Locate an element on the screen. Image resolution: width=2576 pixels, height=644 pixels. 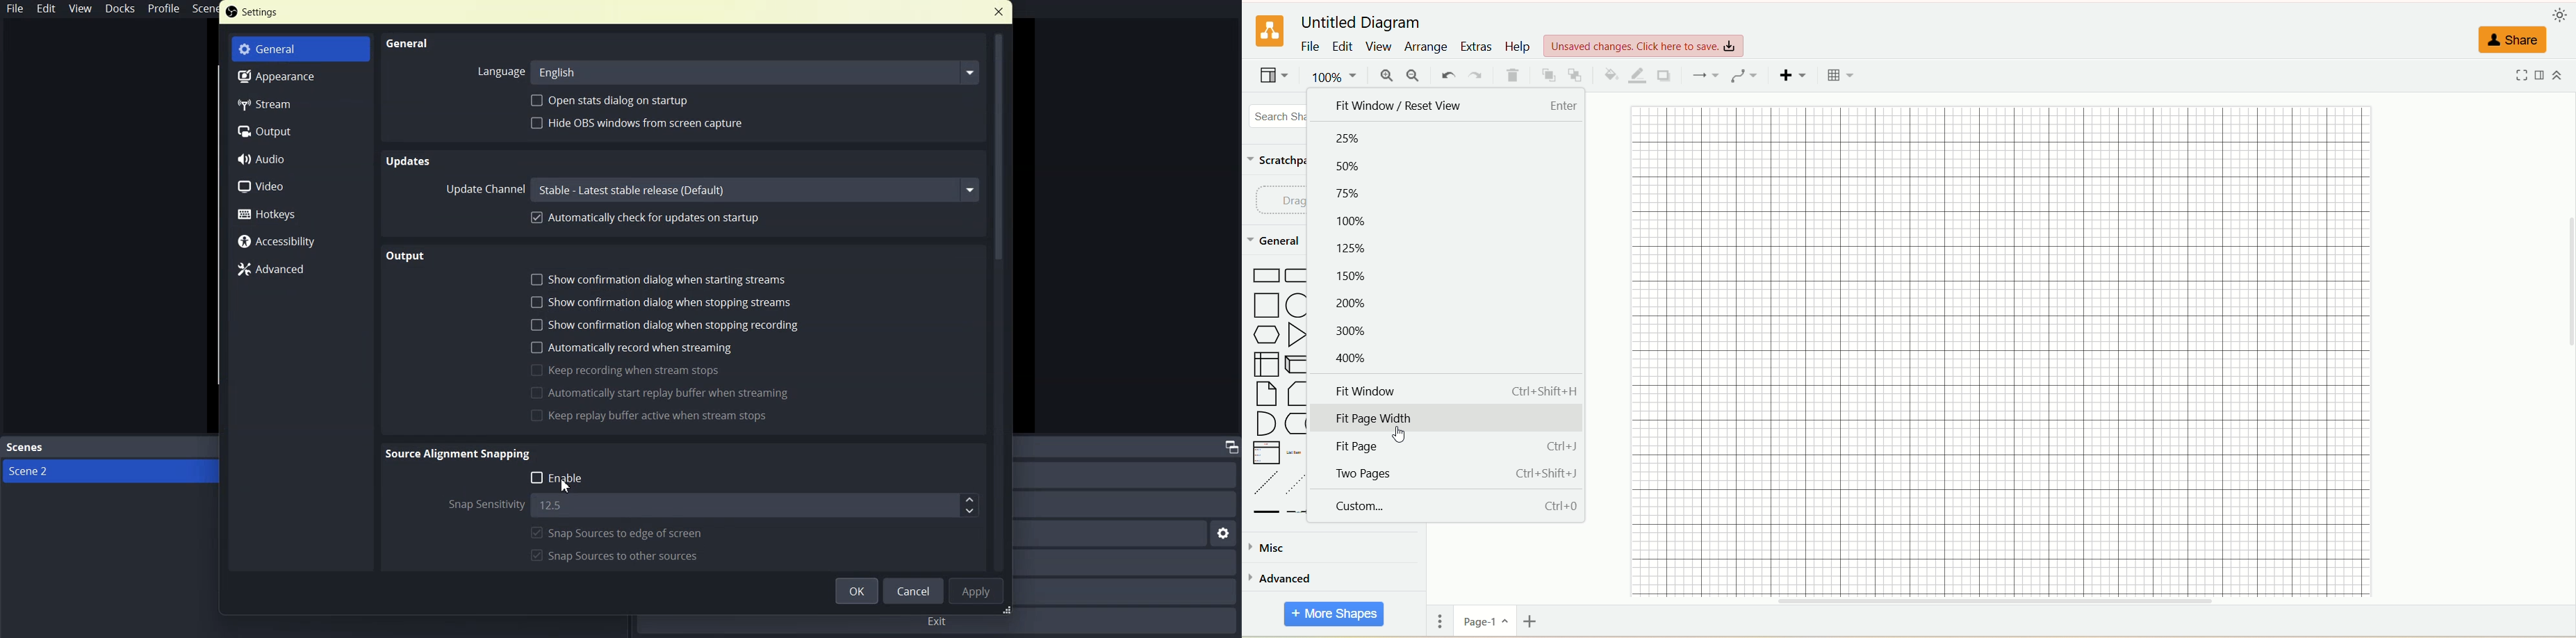
Automatically check for updates on startup is located at coordinates (645, 217).